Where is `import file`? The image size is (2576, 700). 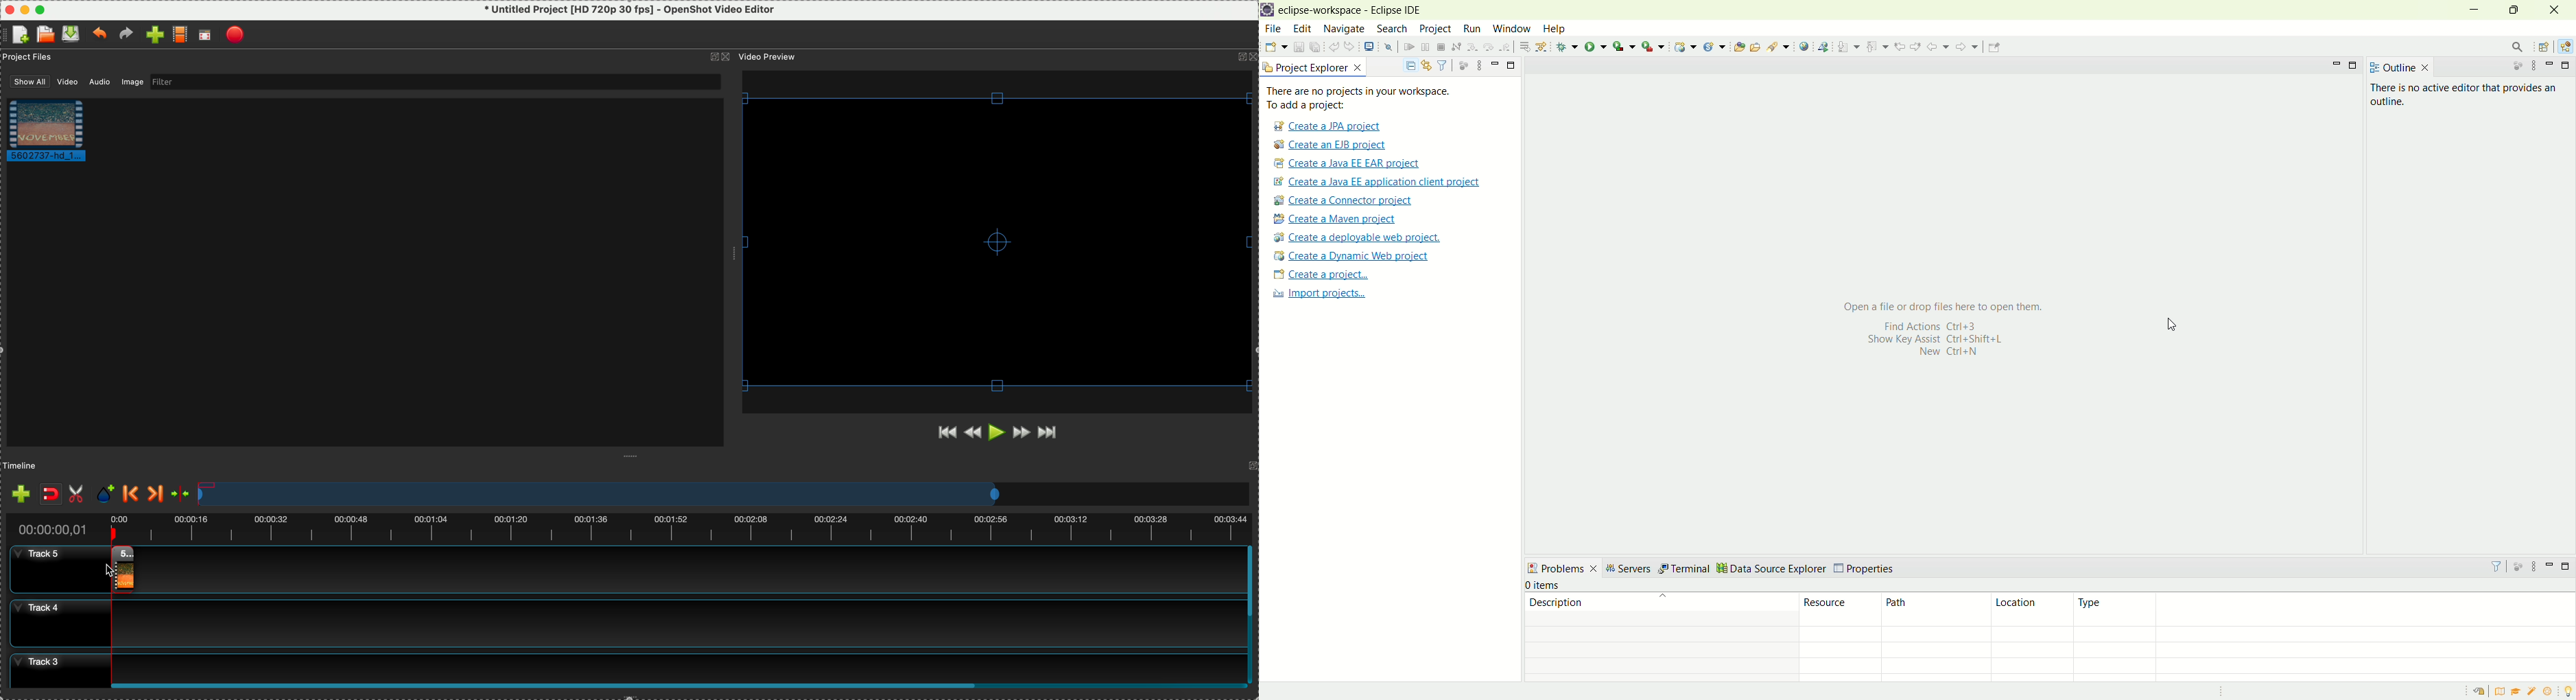
import file is located at coordinates (151, 35).